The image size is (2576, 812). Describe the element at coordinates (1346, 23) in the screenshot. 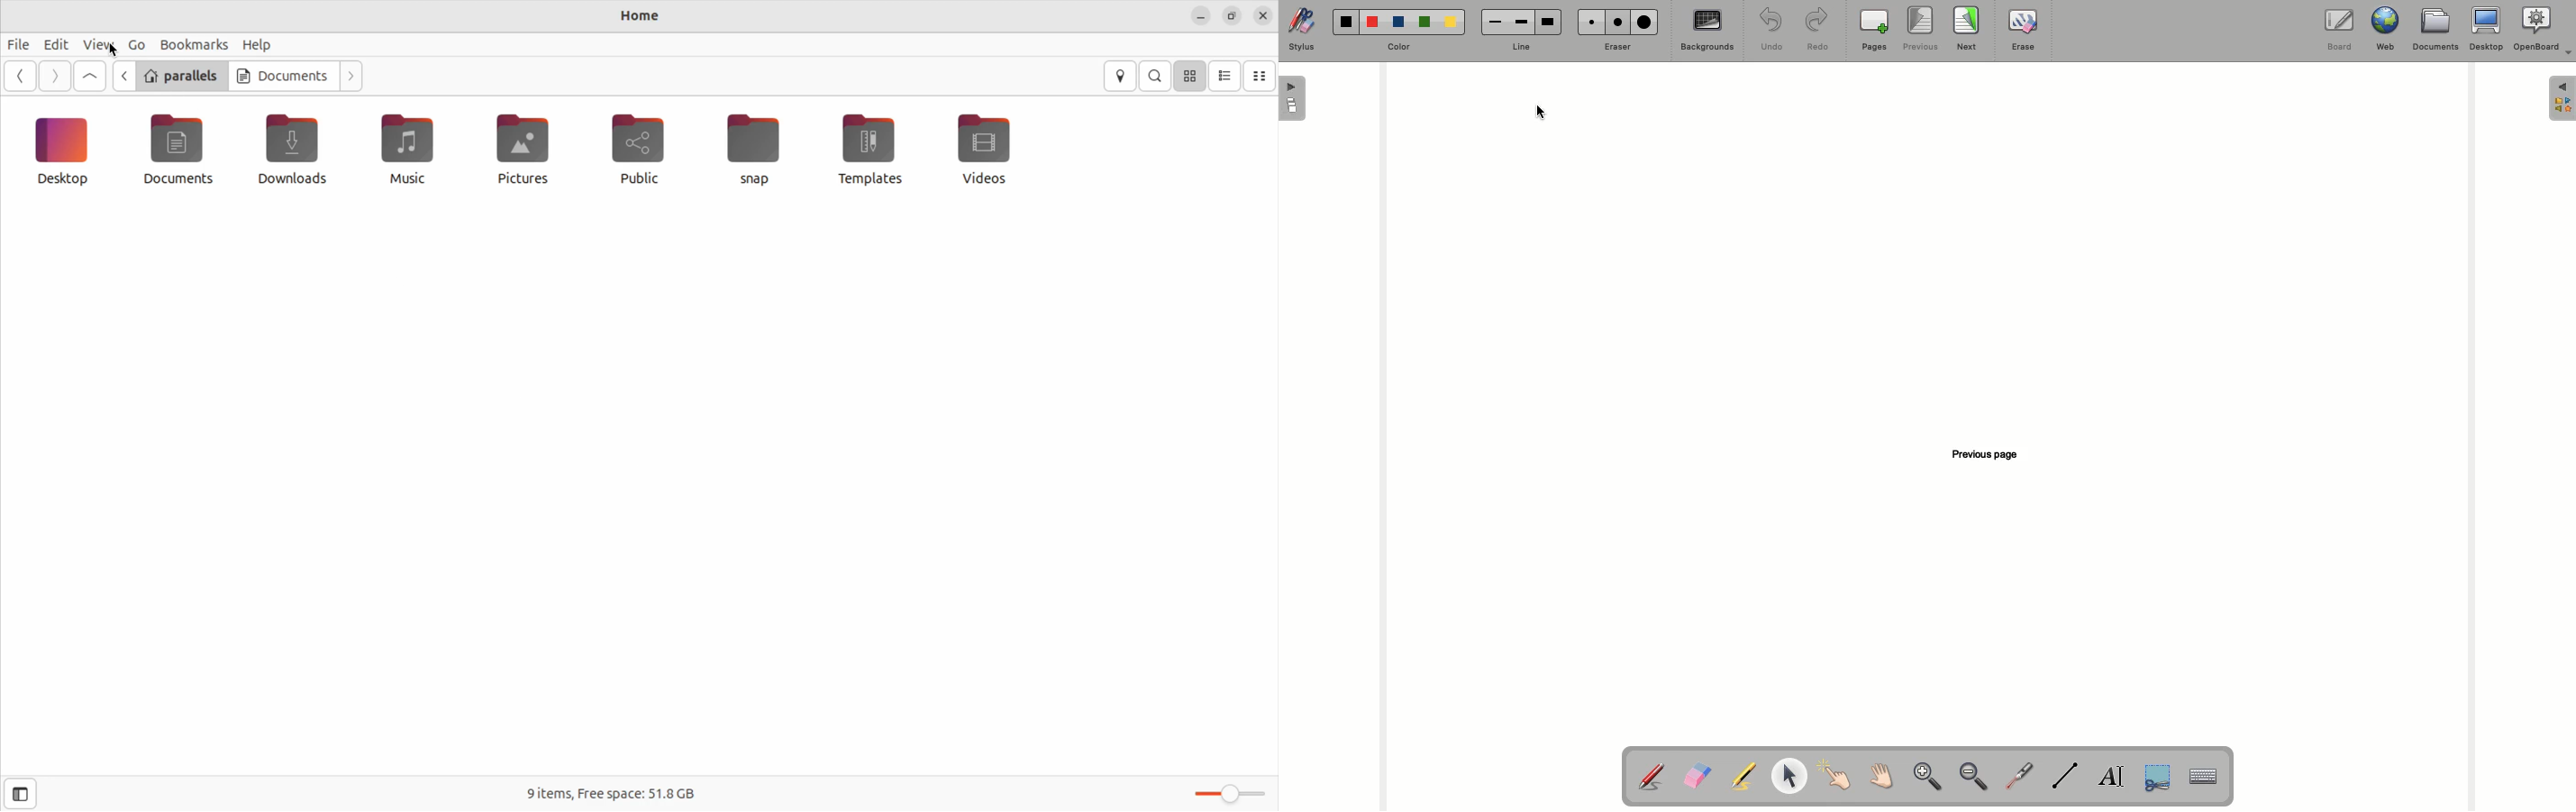

I see `Color 1` at that location.